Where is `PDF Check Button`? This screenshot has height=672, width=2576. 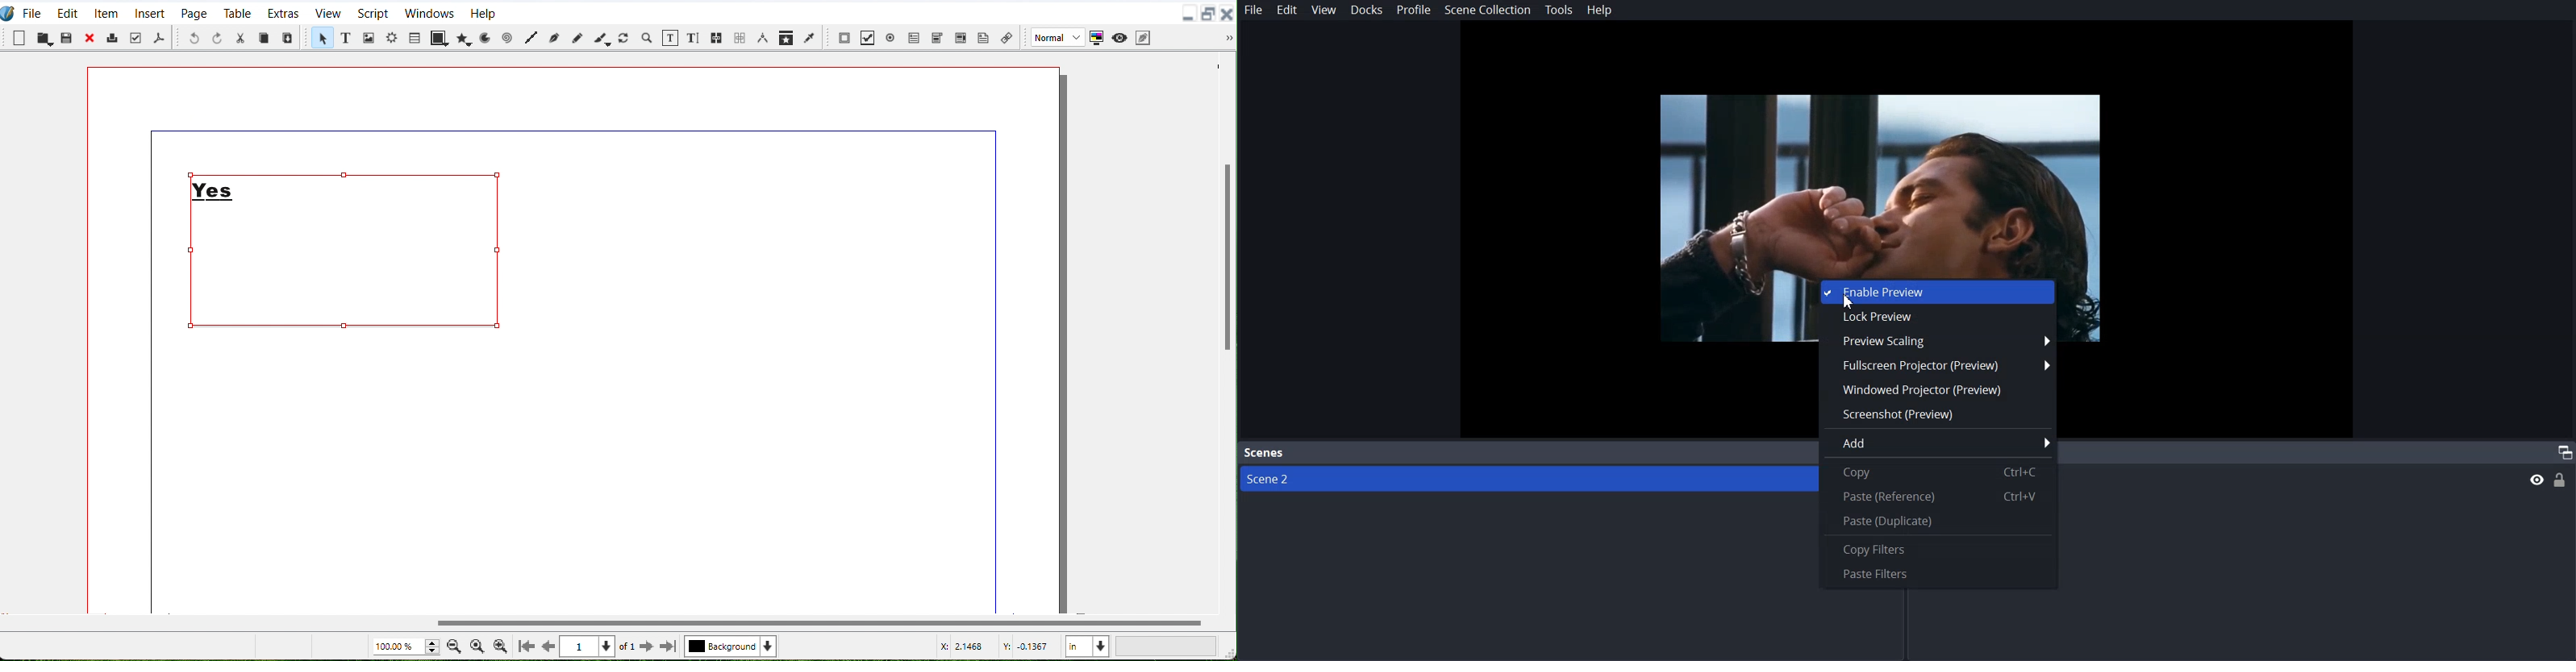 PDF Check Button is located at coordinates (869, 37).